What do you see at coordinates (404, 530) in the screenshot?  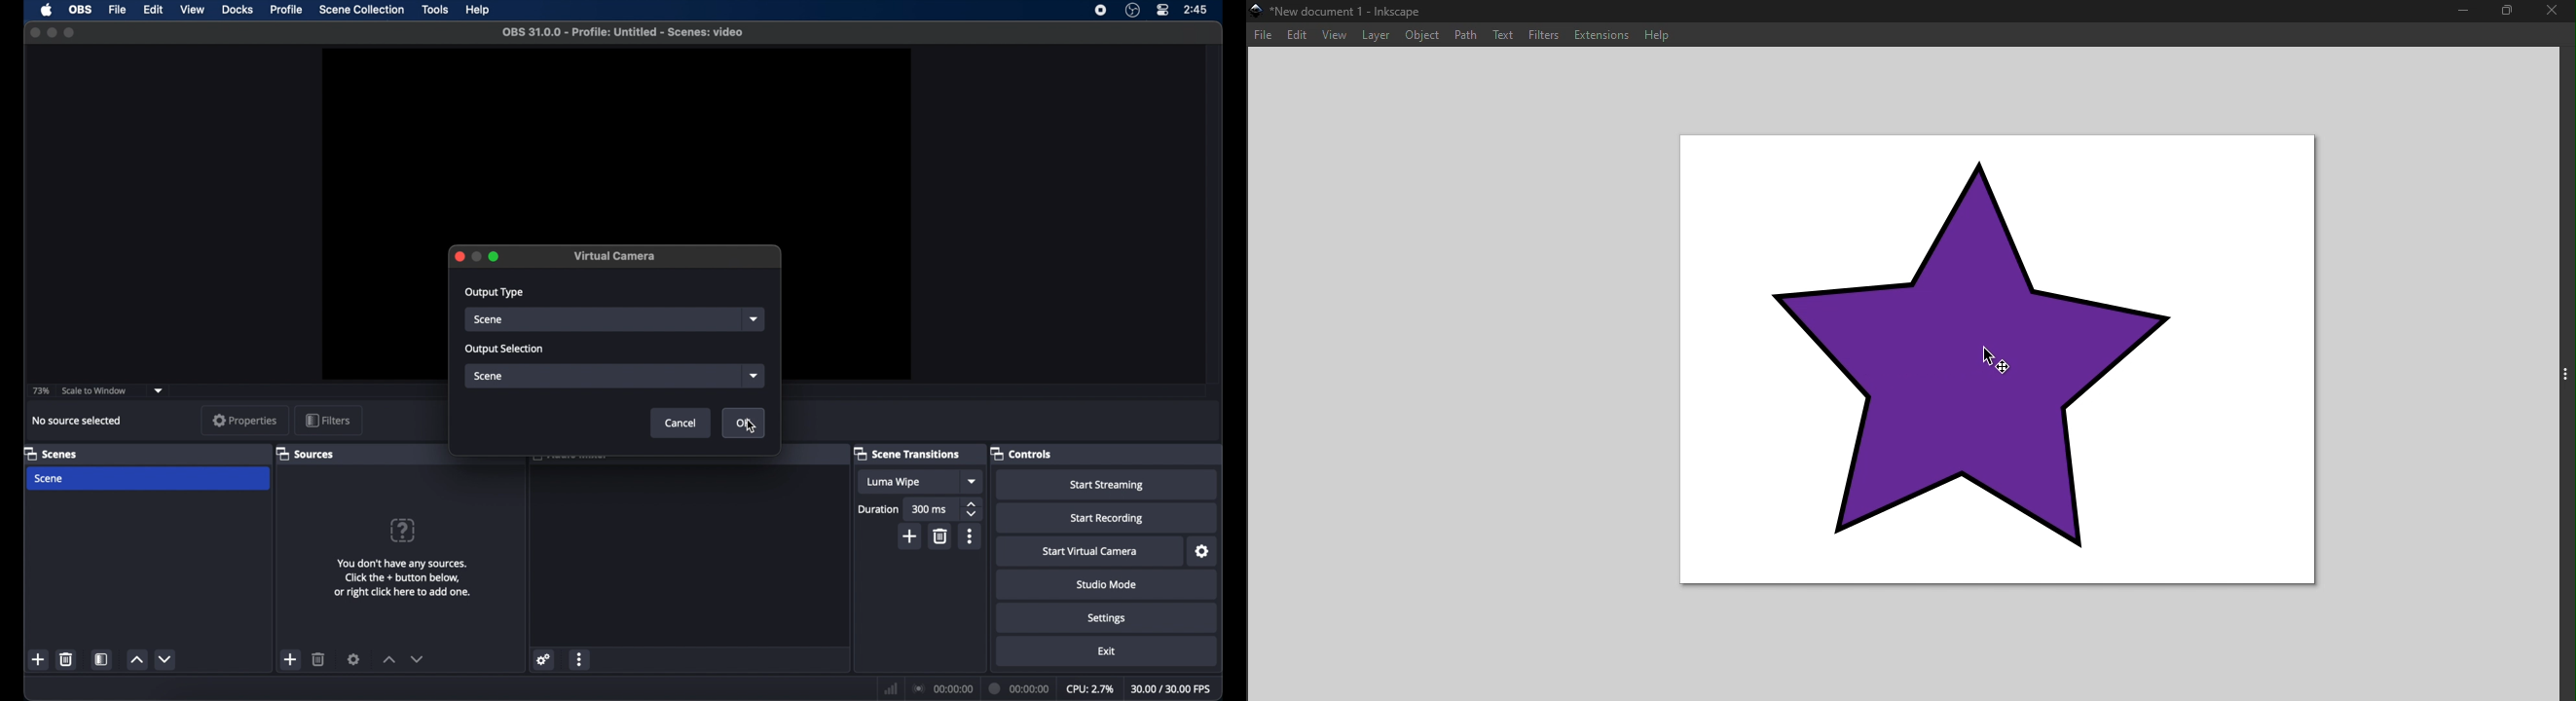 I see `help` at bounding box center [404, 530].